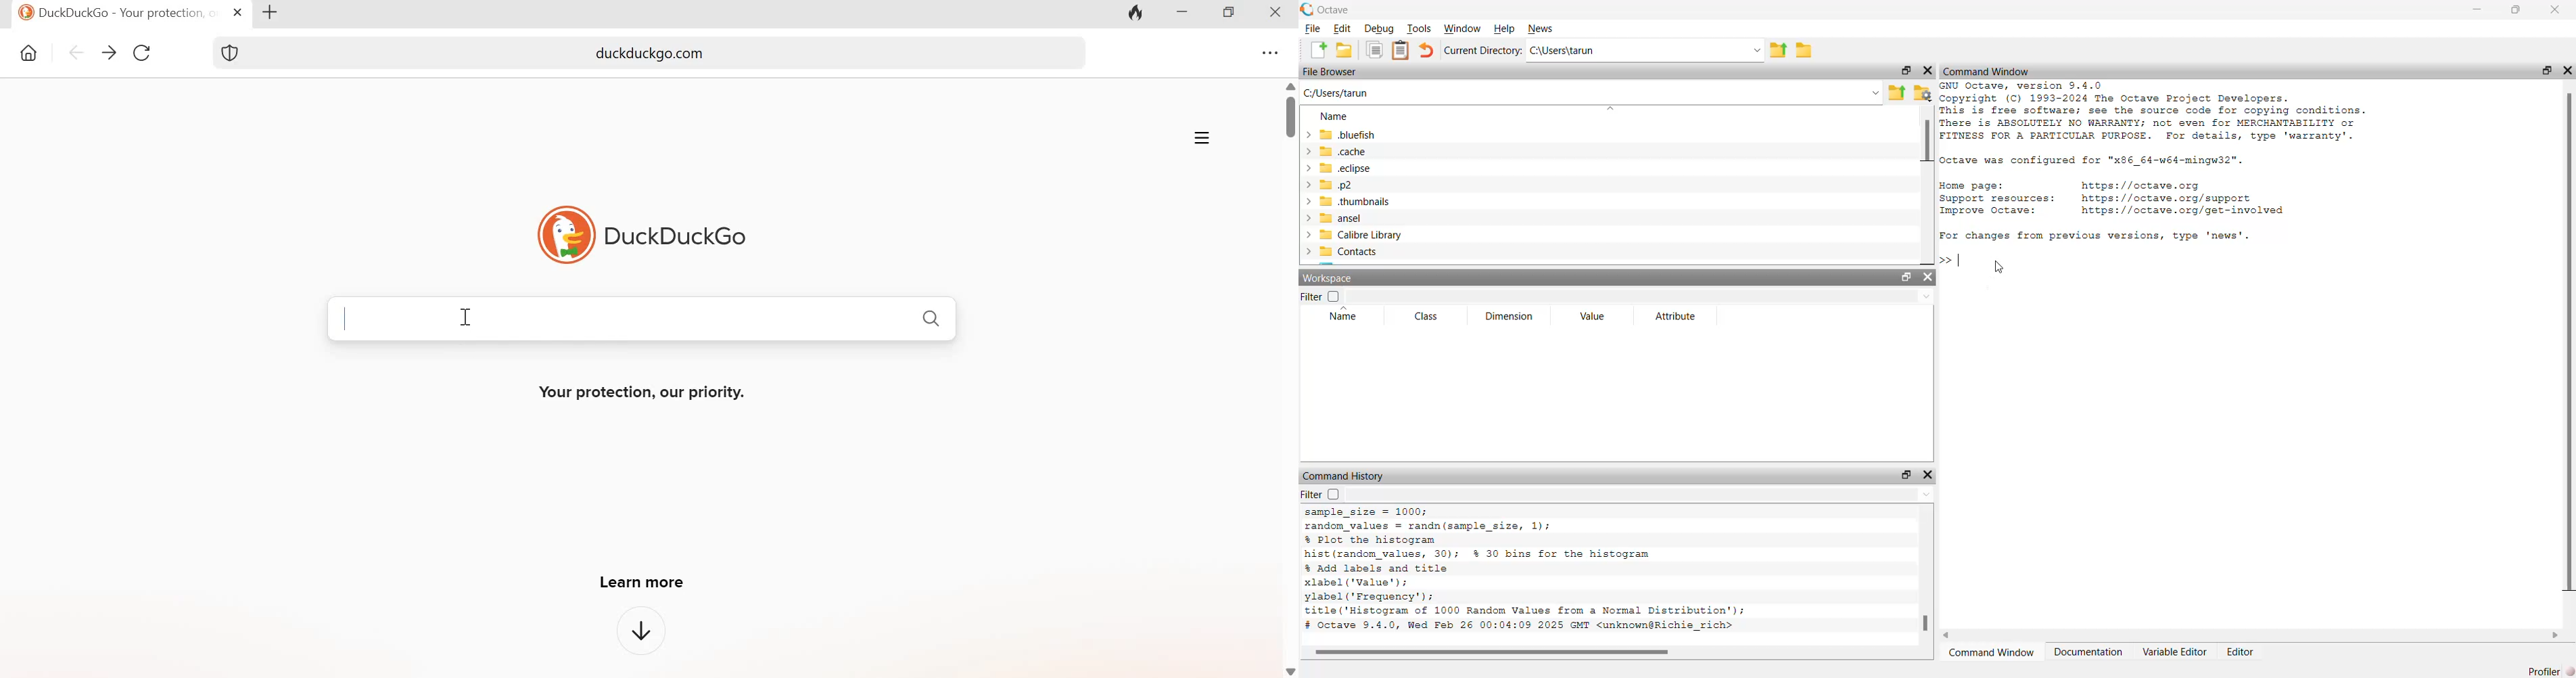 This screenshot has height=700, width=2576. Describe the element at coordinates (1342, 314) in the screenshot. I see `Name` at that location.